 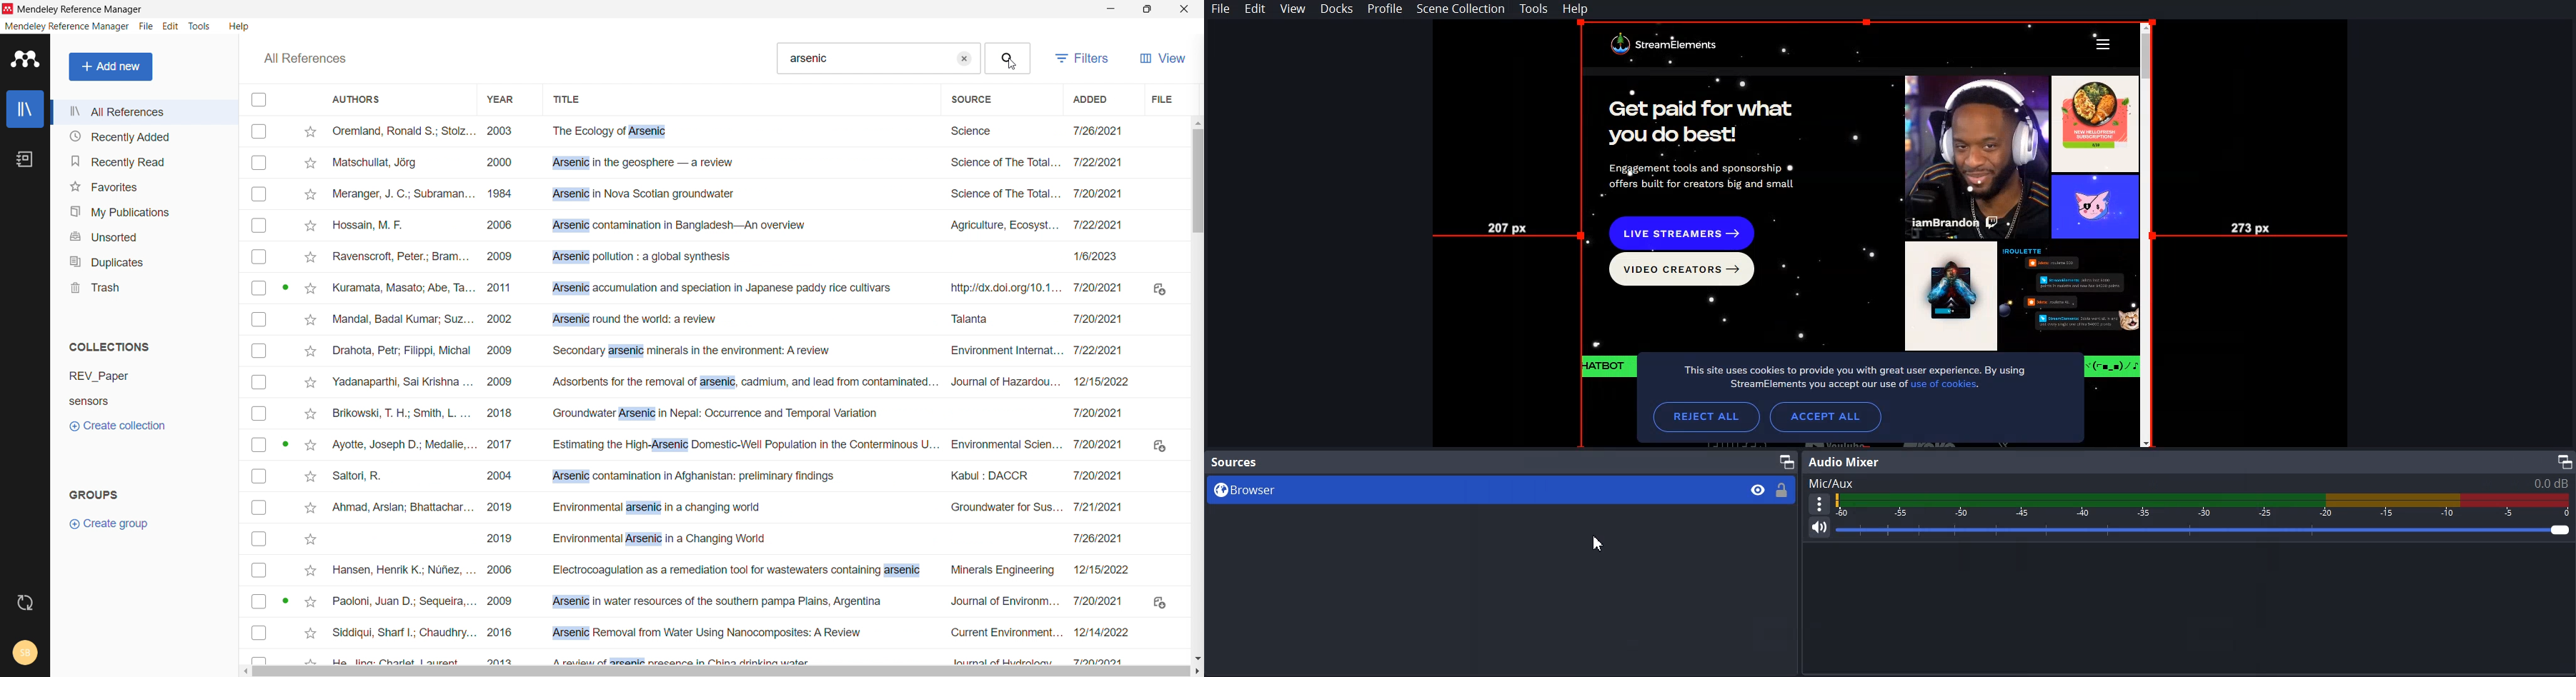 I want to click on edit, so click(x=171, y=26).